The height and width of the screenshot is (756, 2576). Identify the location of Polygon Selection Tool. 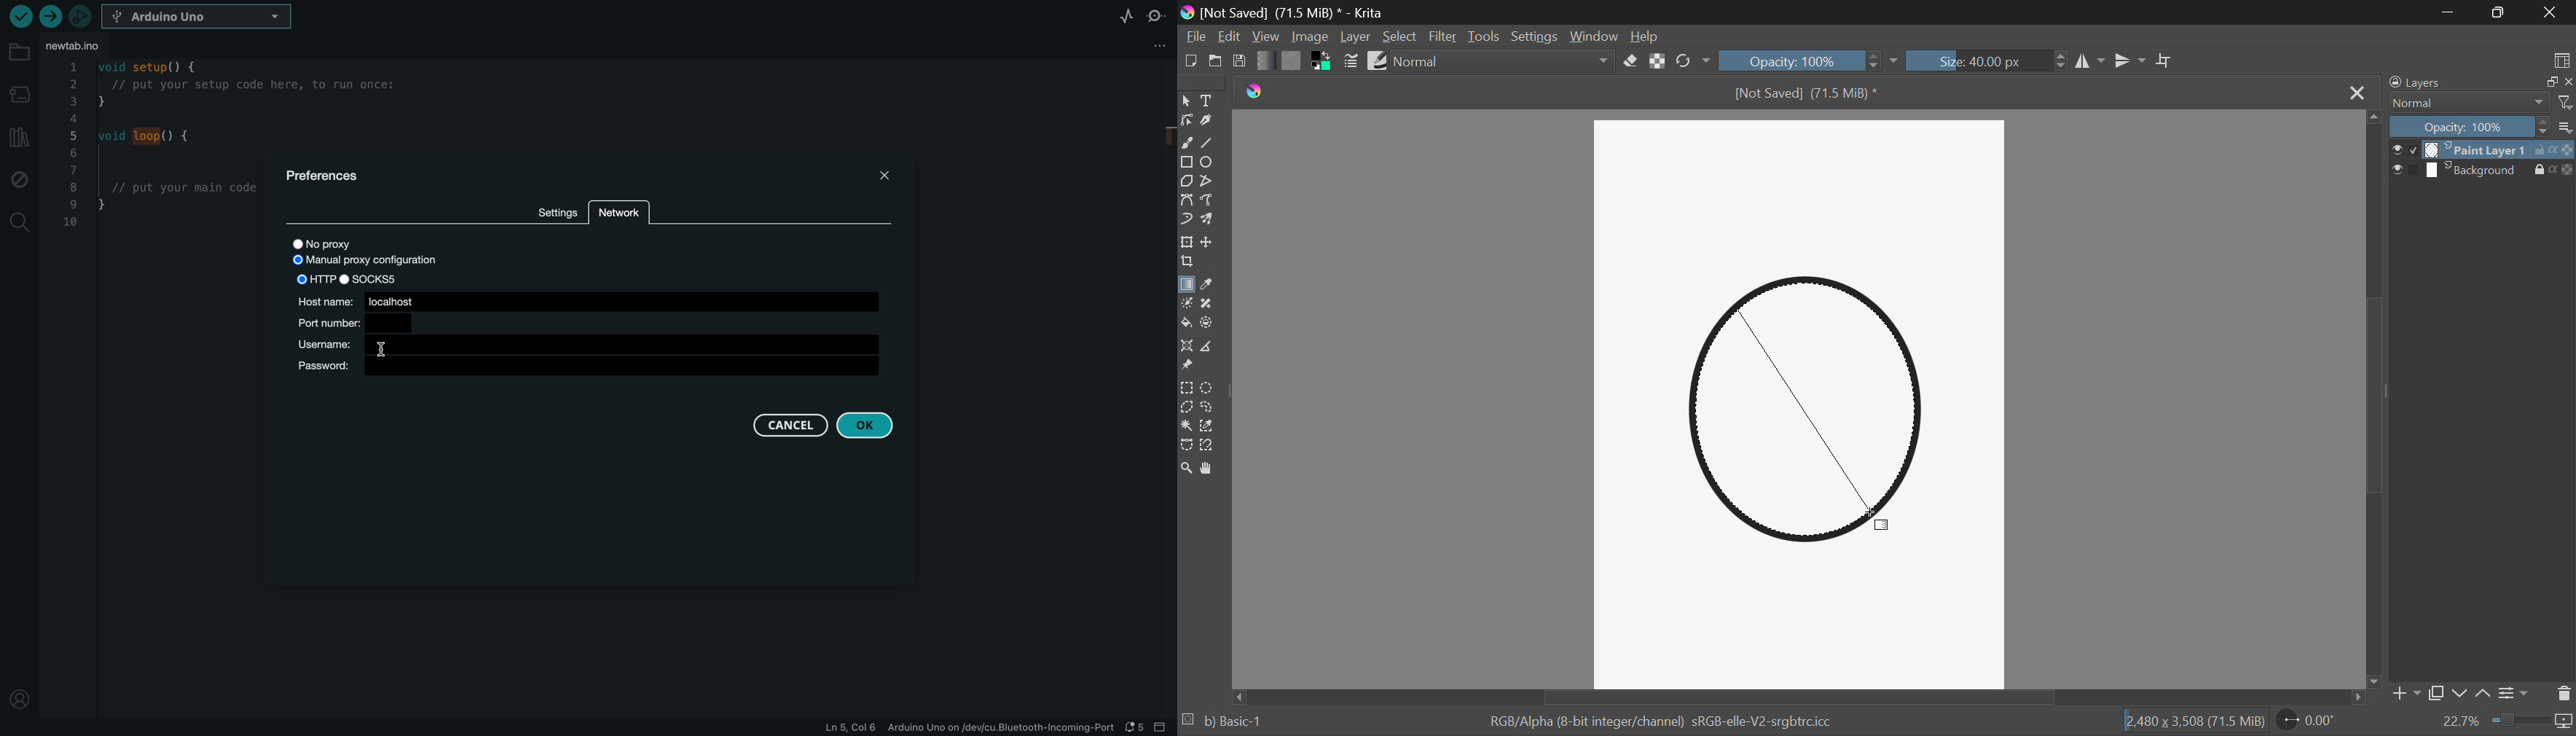
(1186, 407).